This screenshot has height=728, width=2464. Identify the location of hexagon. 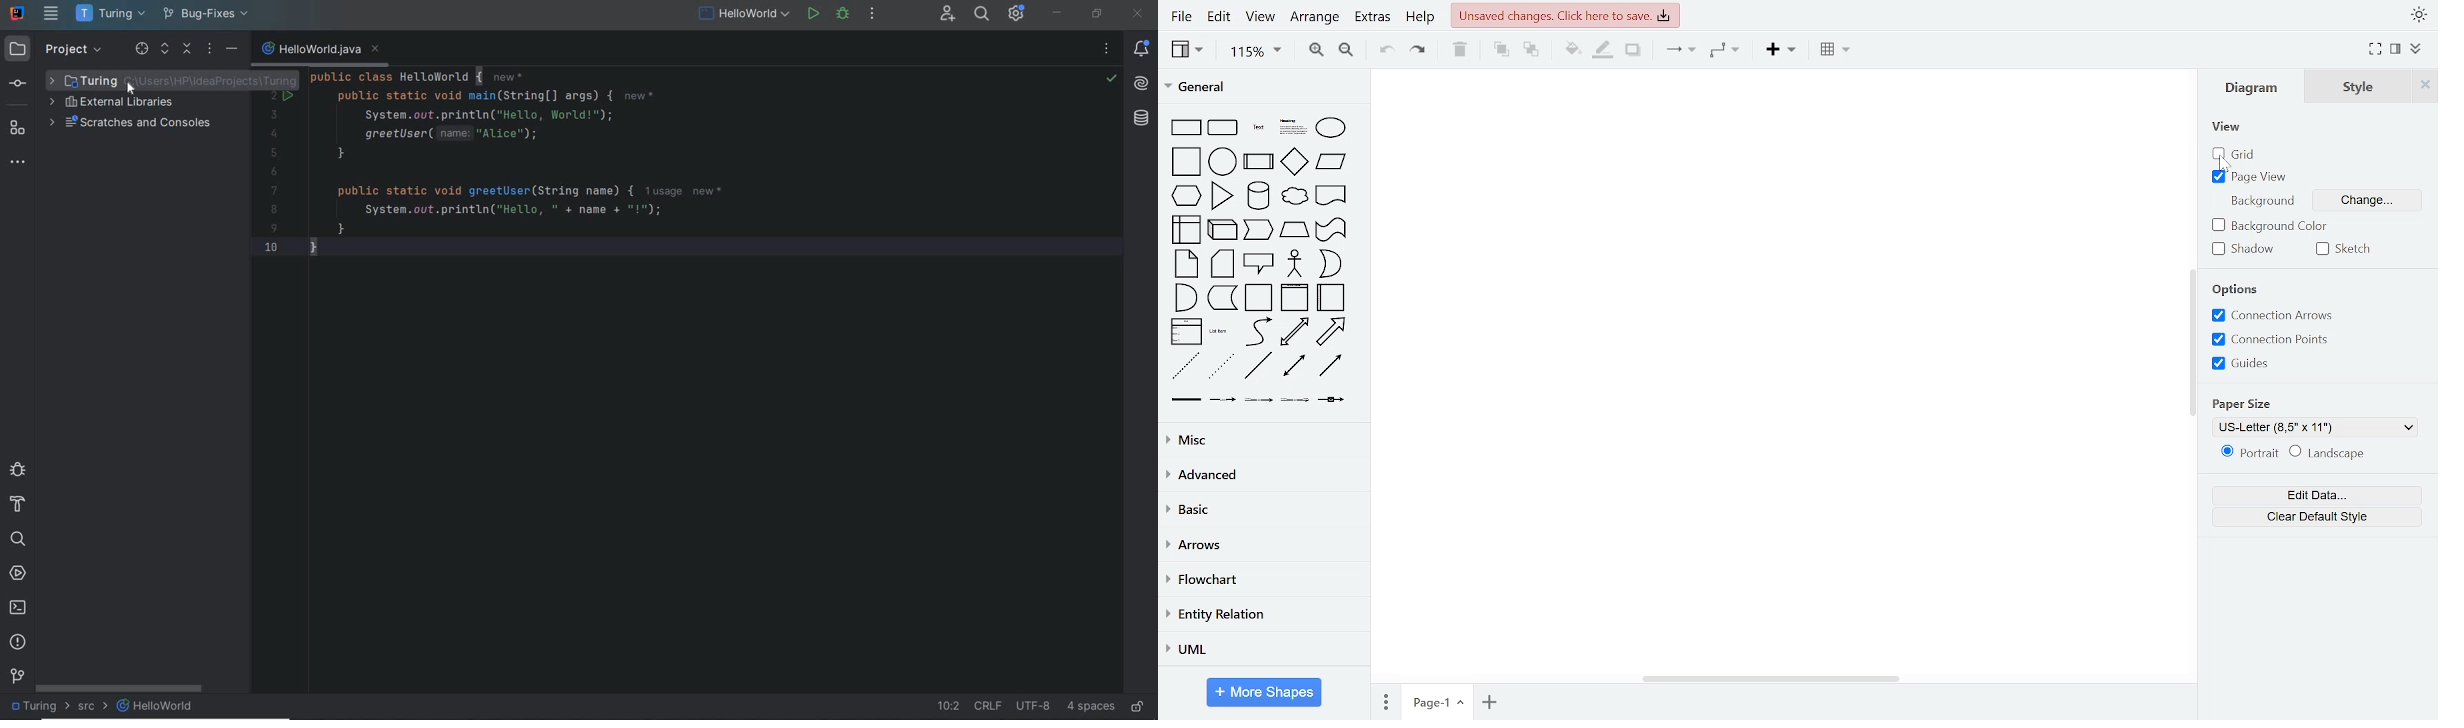
(1187, 197).